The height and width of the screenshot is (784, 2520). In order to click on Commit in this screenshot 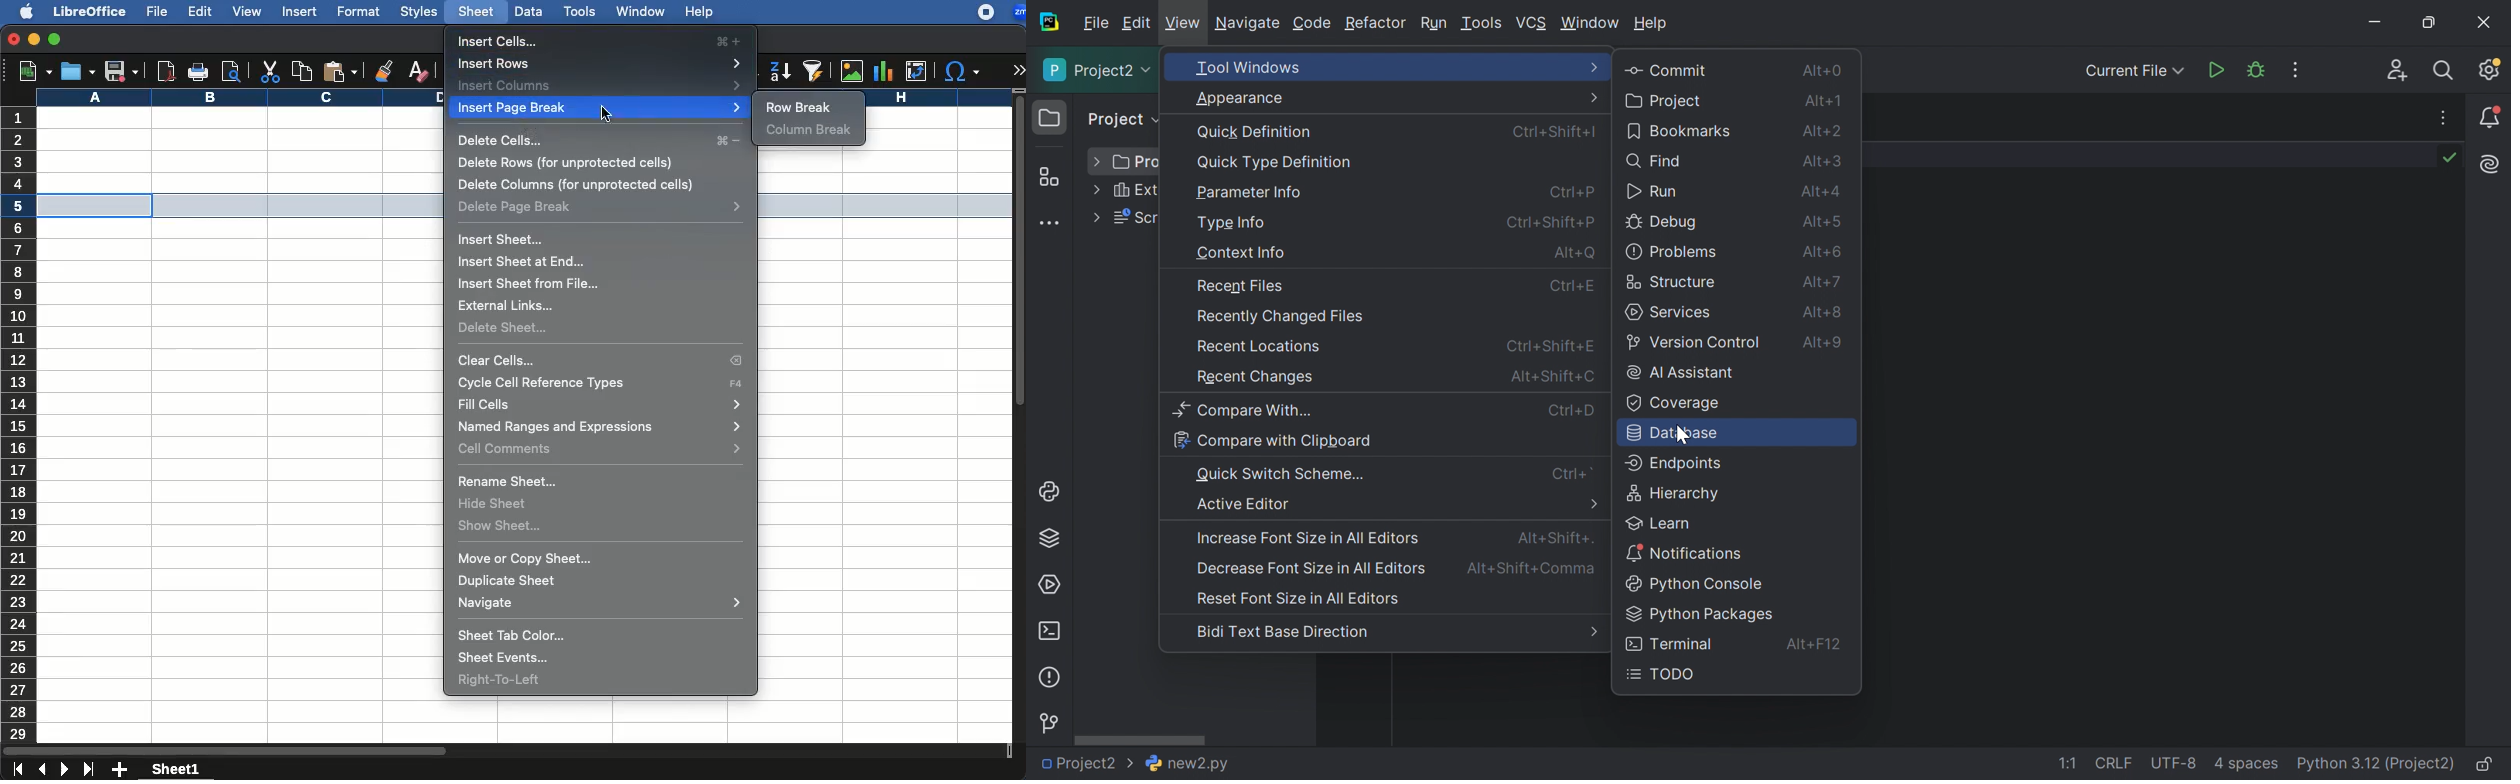, I will do `click(1670, 70)`.